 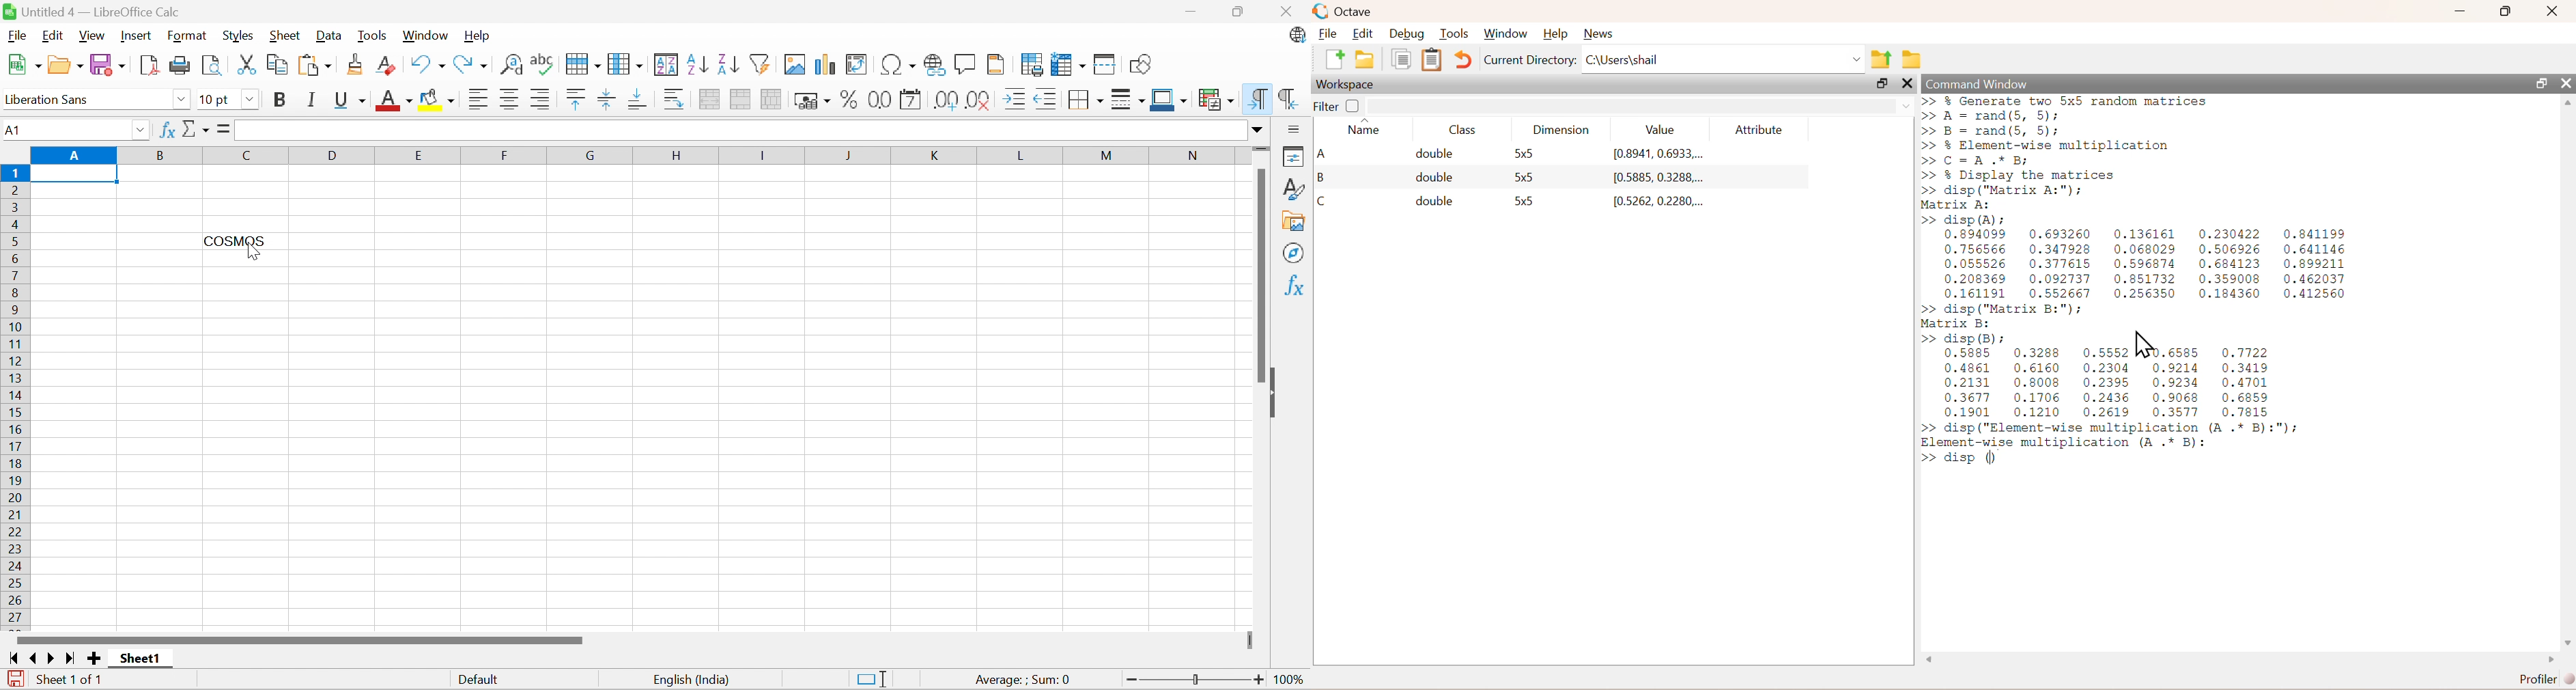 I want to click on Background Color, so click(x=437, y=100).